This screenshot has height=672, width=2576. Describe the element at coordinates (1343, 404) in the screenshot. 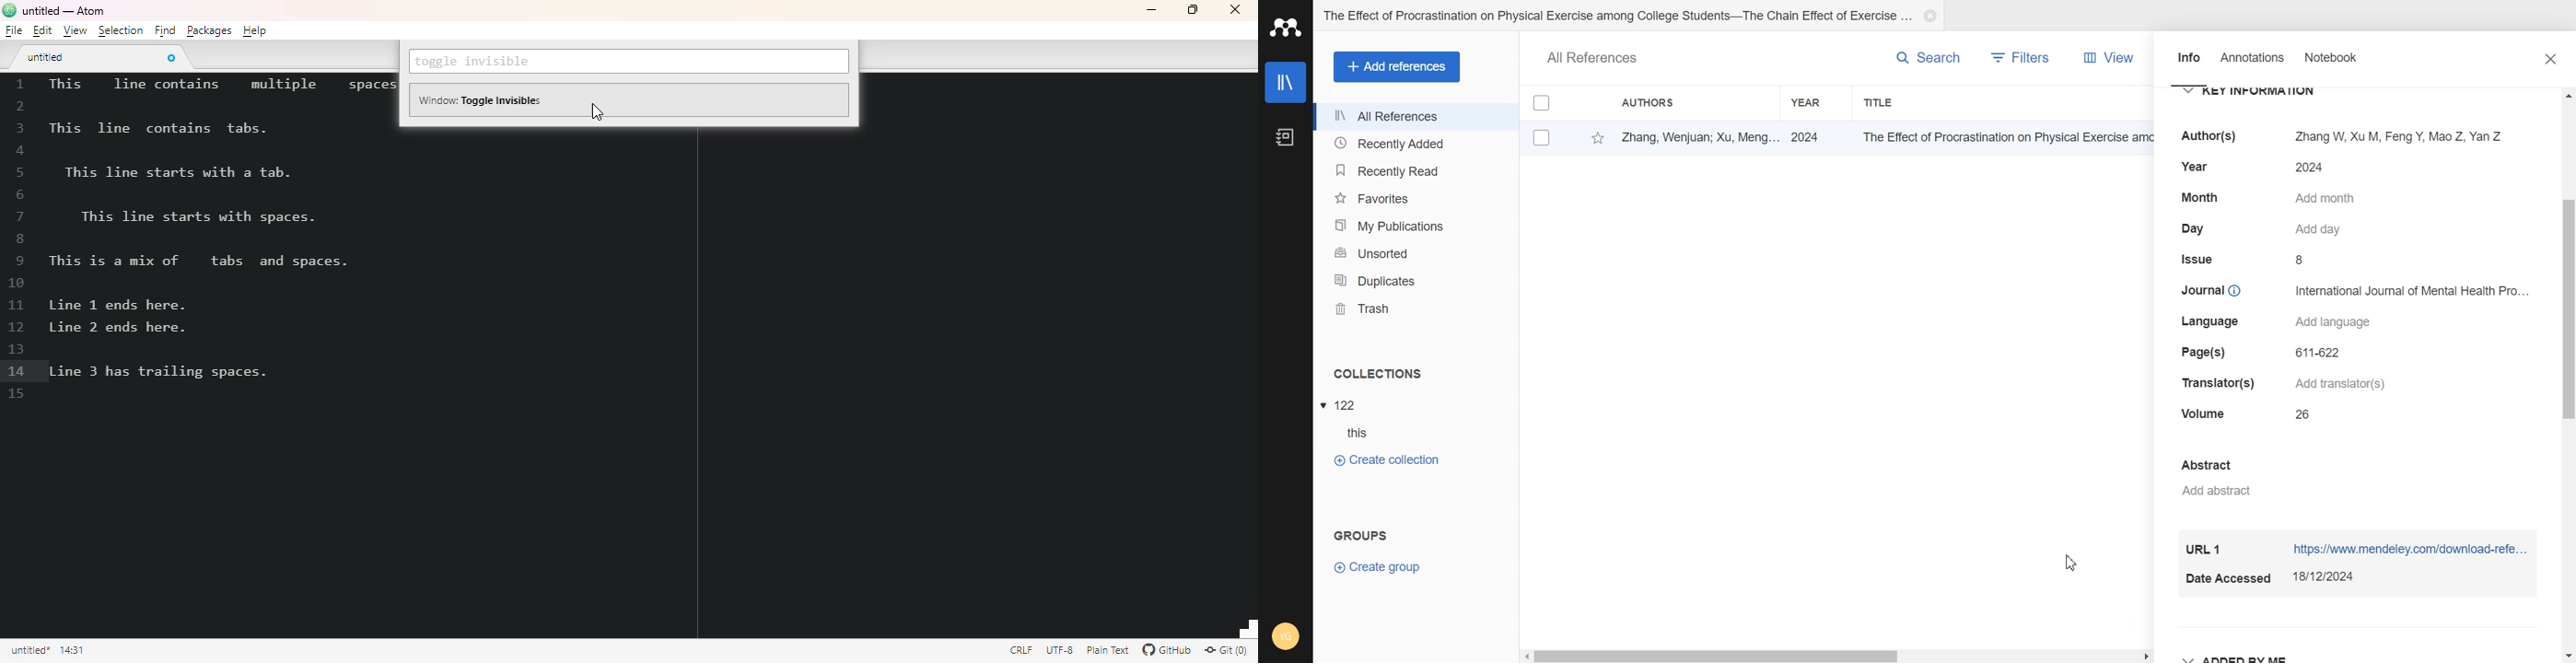

I see `File` at that location.